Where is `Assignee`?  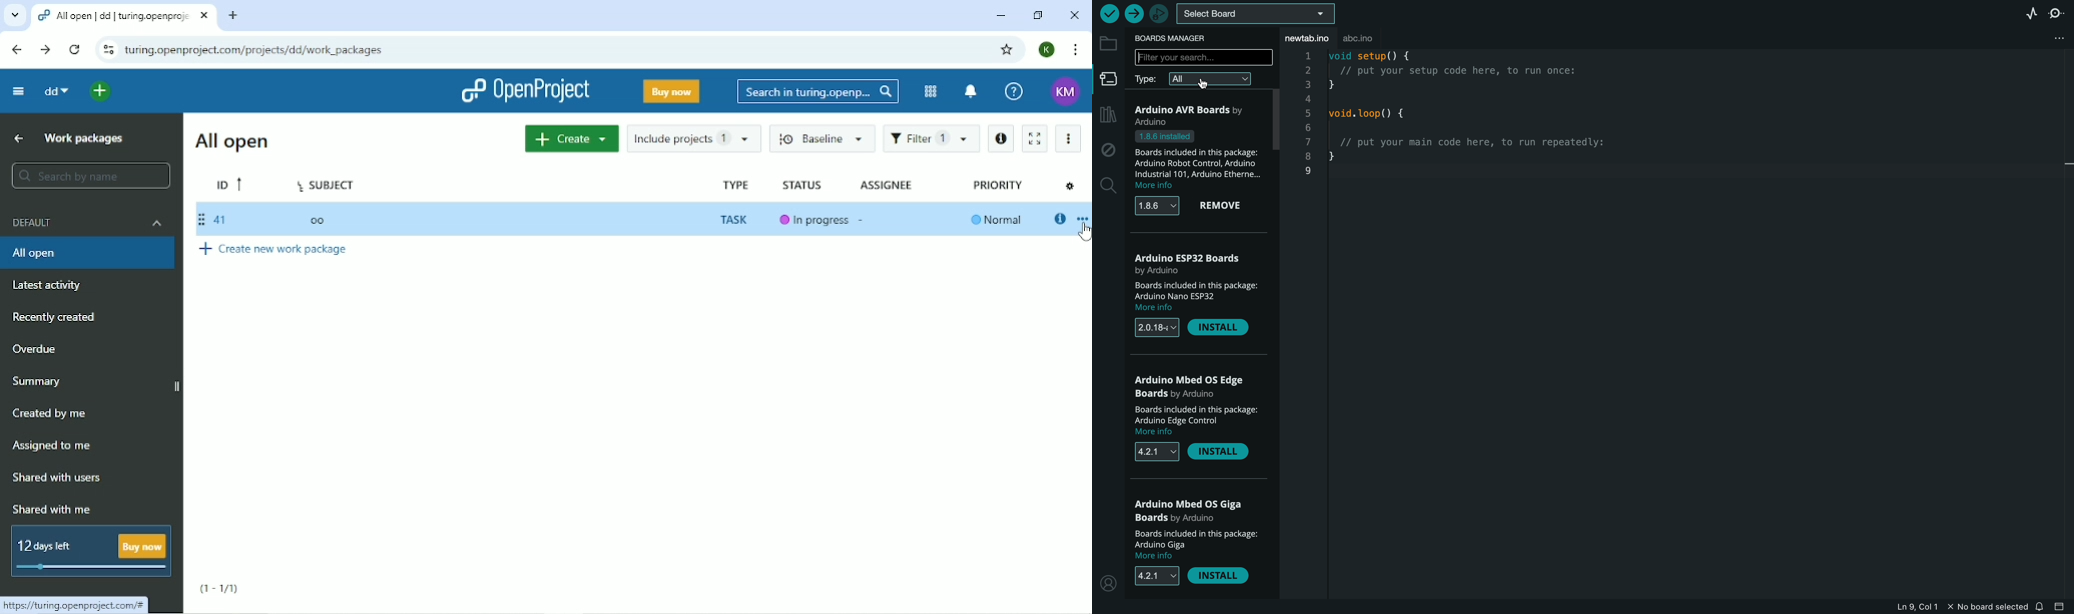 Assignee is located at coordinates (885, 185).